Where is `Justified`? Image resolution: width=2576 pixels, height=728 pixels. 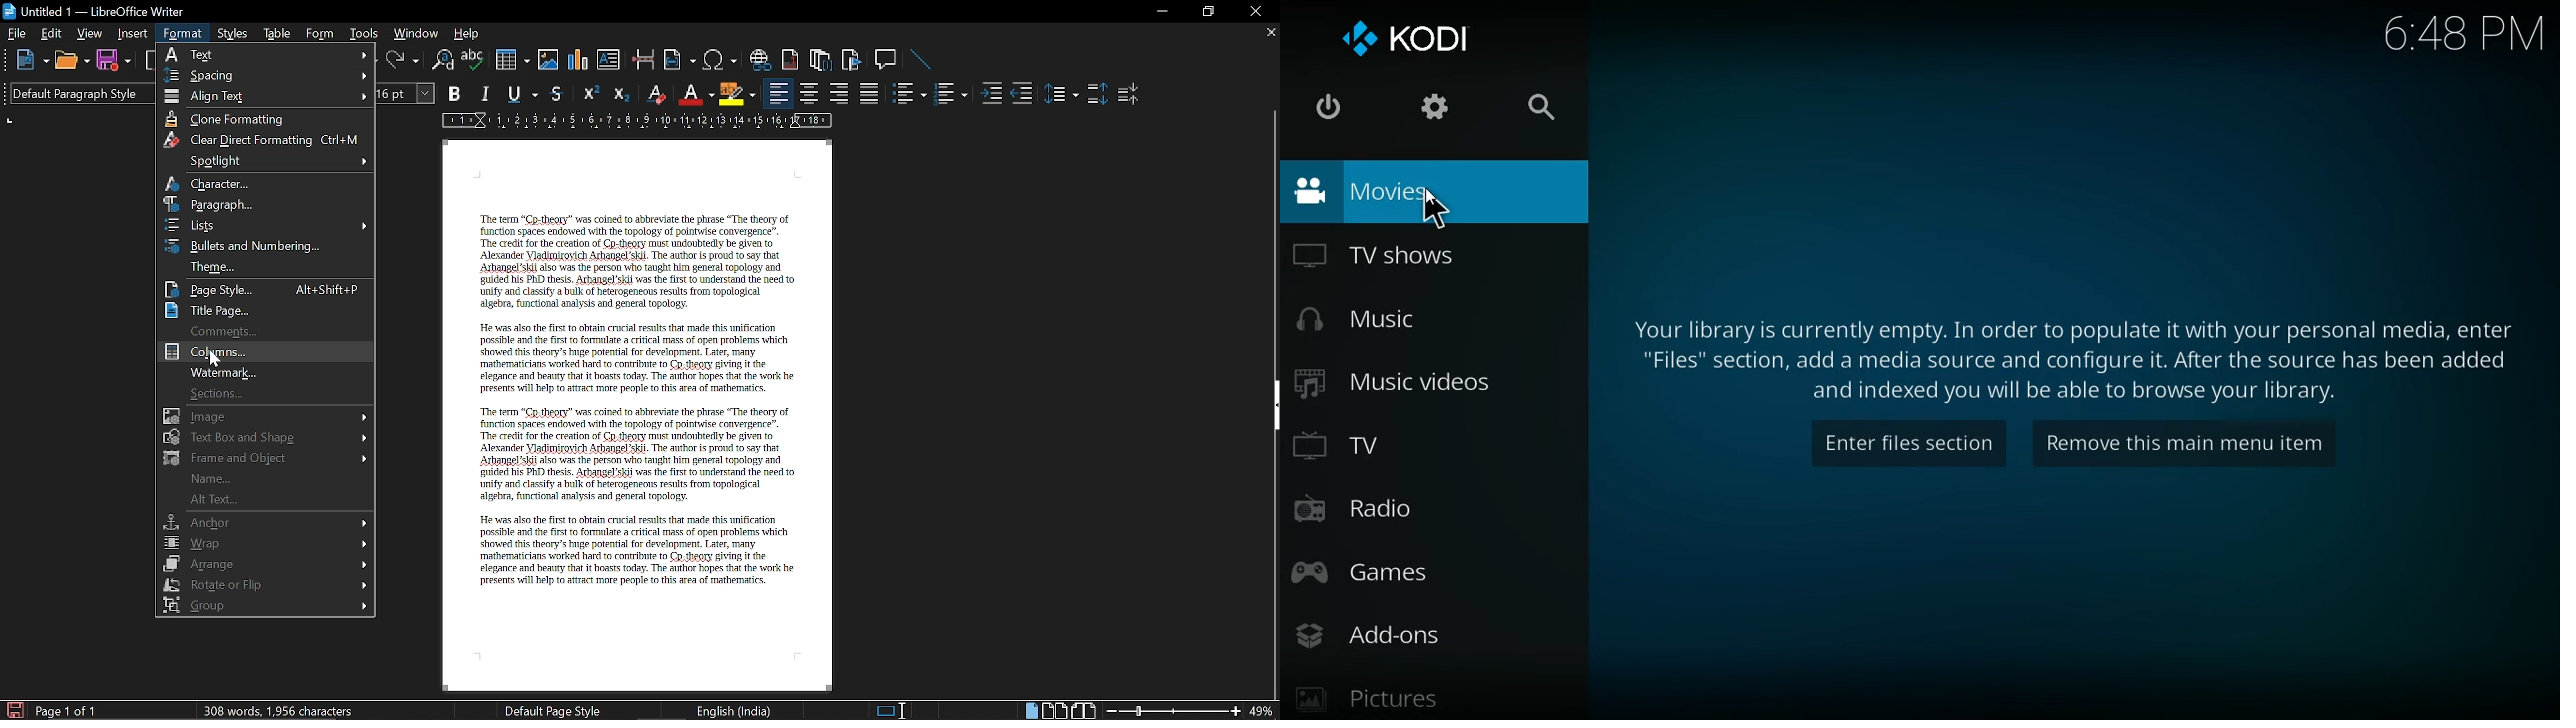
Justified is located at coordinates (871, 93).